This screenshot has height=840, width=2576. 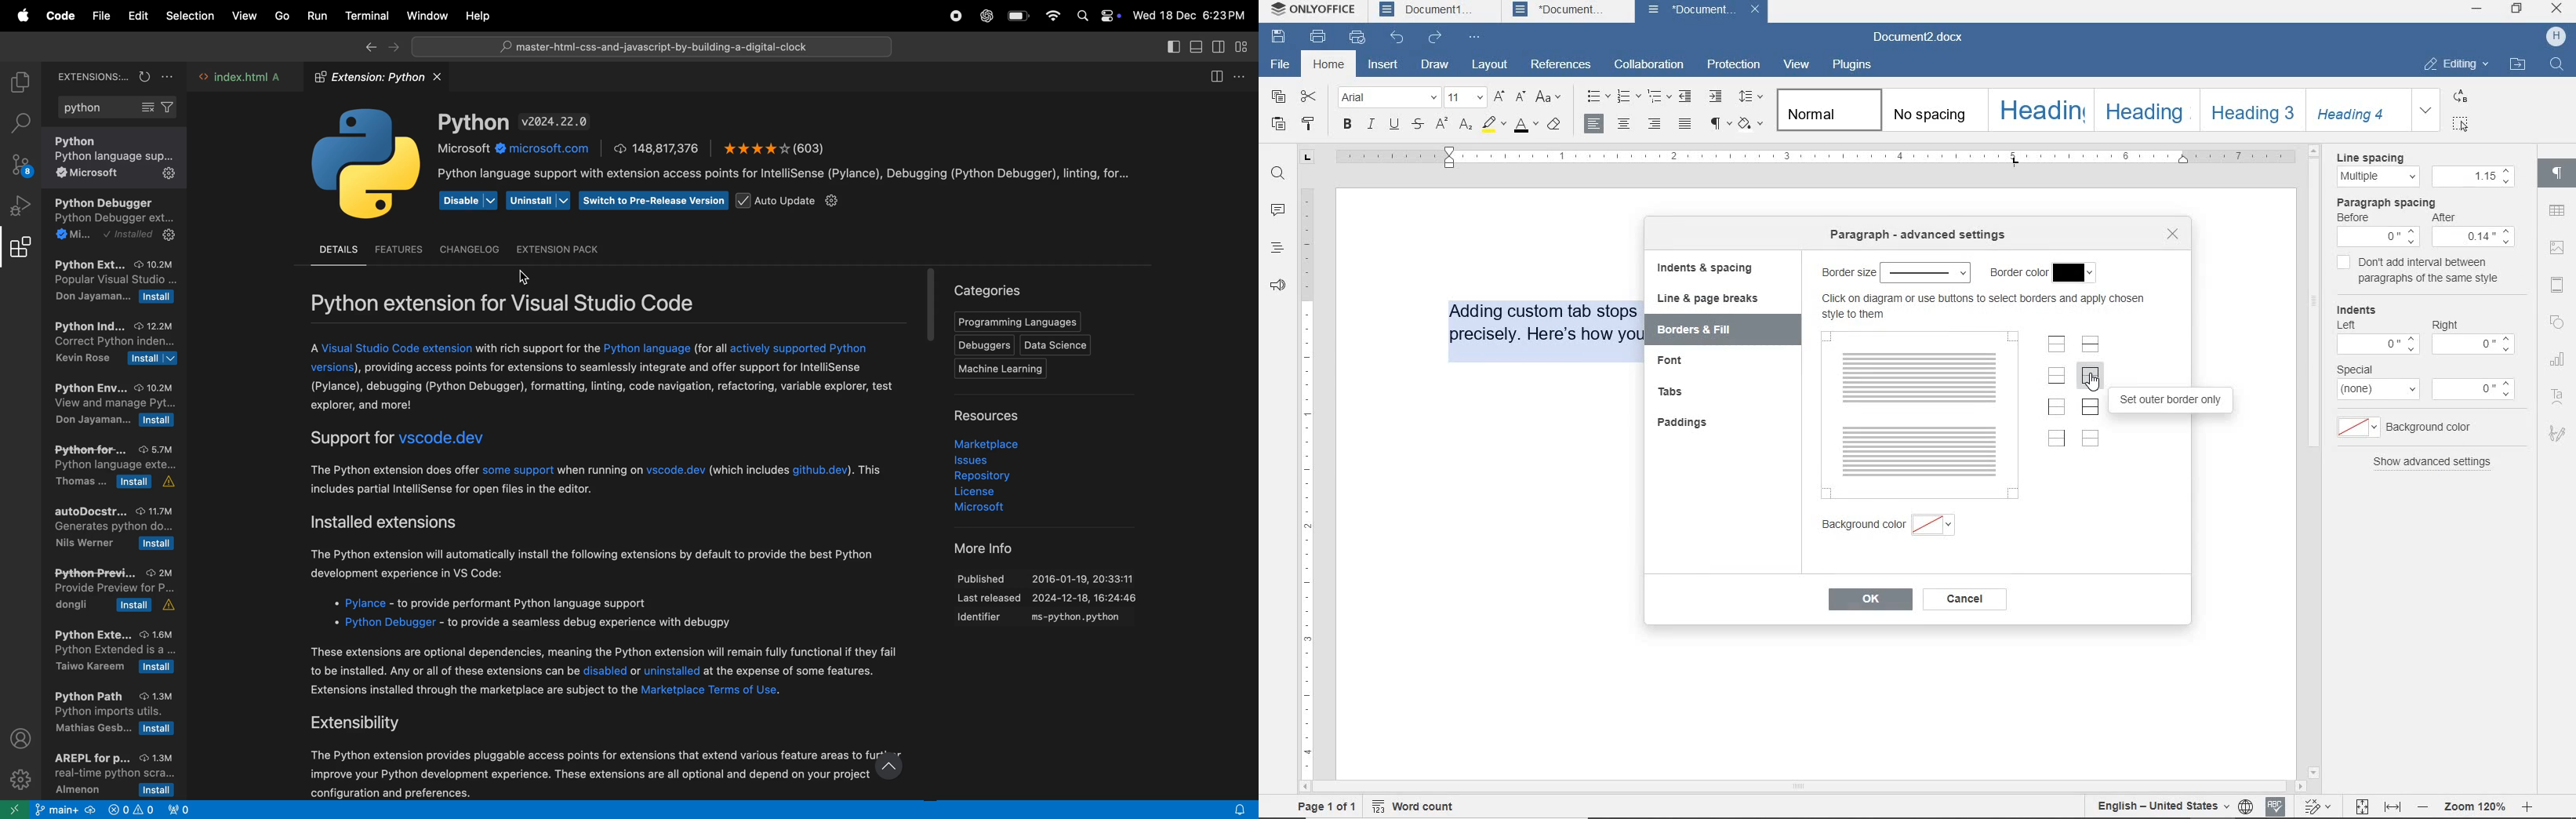 What do you see at coordinates (1357, 38) in the screenshot?
I see `quick print` at bounding box center [1357, 38].